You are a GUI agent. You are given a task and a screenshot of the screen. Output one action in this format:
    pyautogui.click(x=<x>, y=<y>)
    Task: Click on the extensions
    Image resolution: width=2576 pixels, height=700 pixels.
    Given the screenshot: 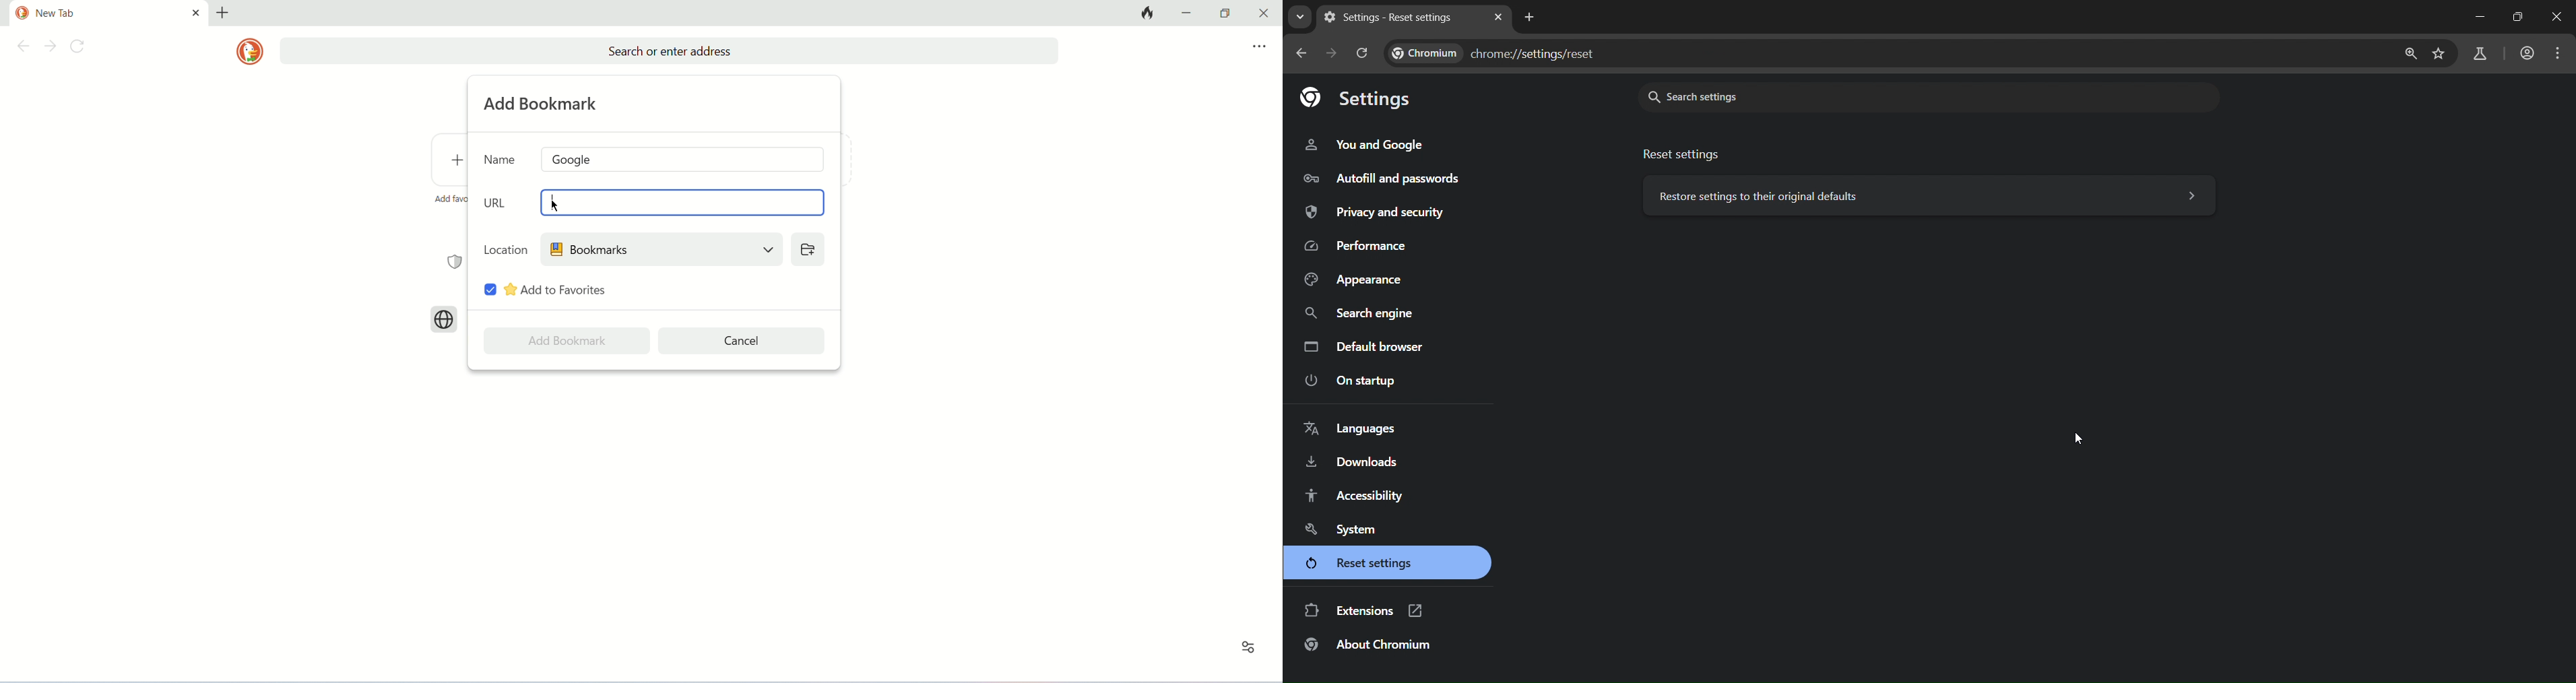 What is the action you would take?
    pyautogui.click(x=1364, y=610)
    